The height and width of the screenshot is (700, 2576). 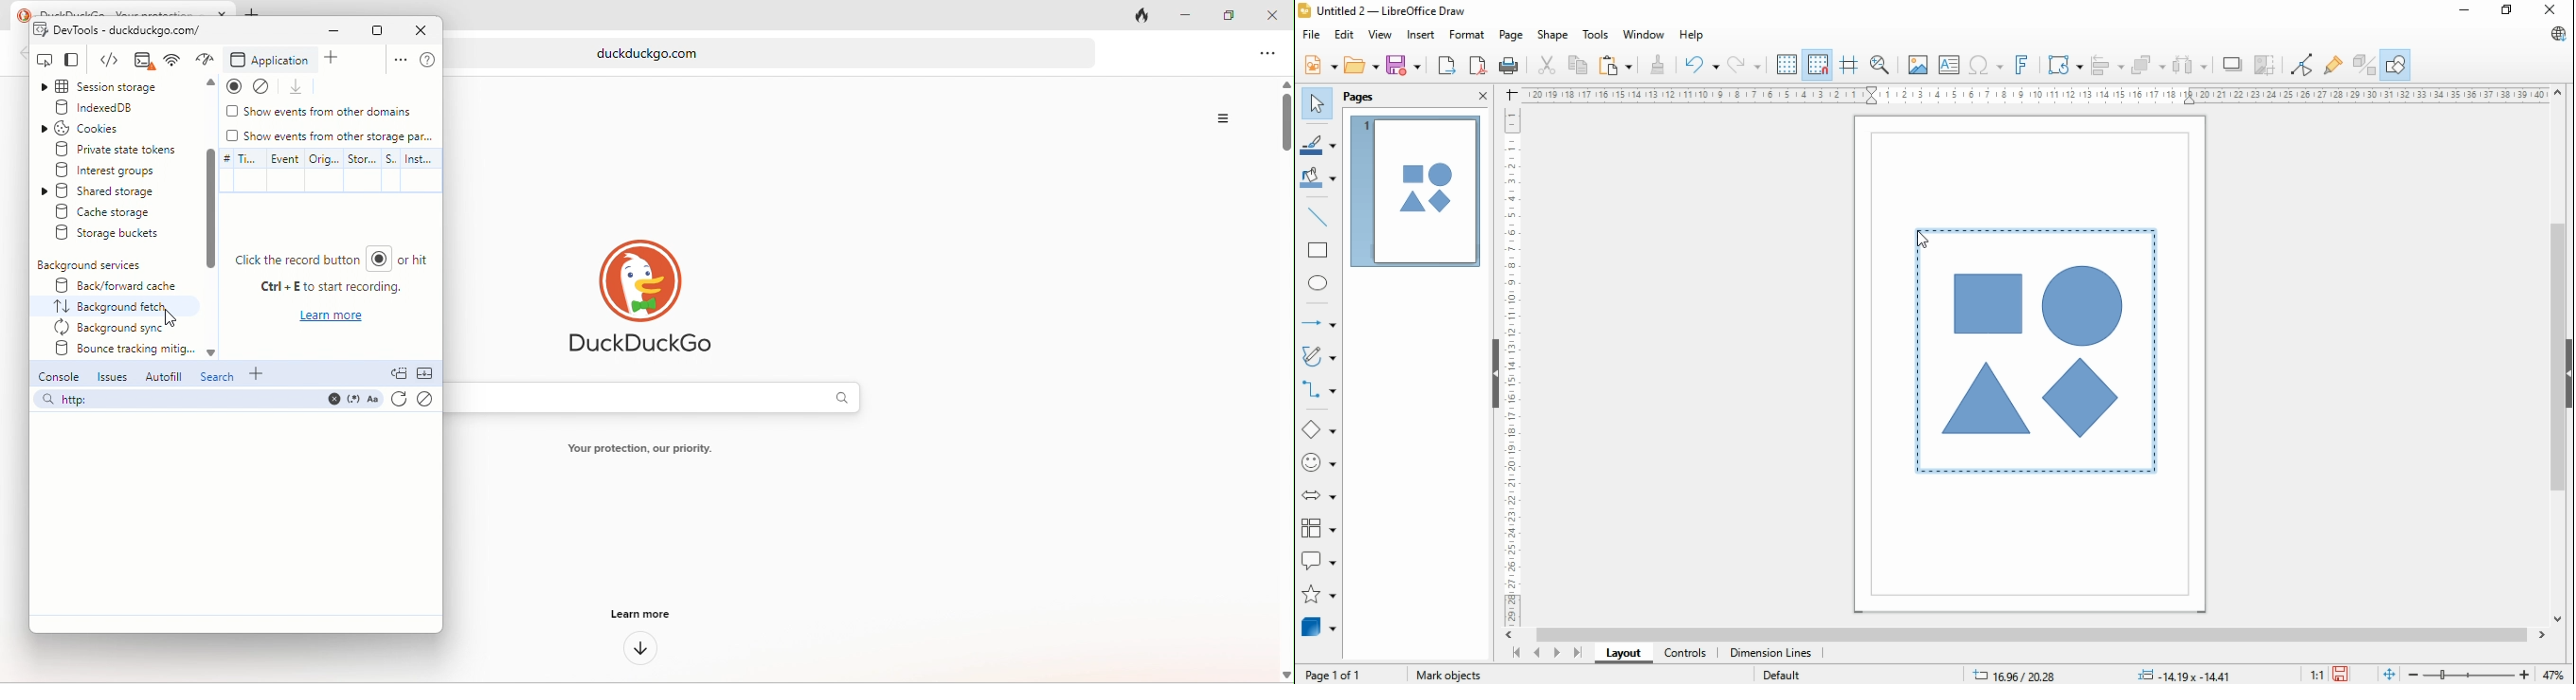 I want to click on session storage, so click(x=115, y=87).